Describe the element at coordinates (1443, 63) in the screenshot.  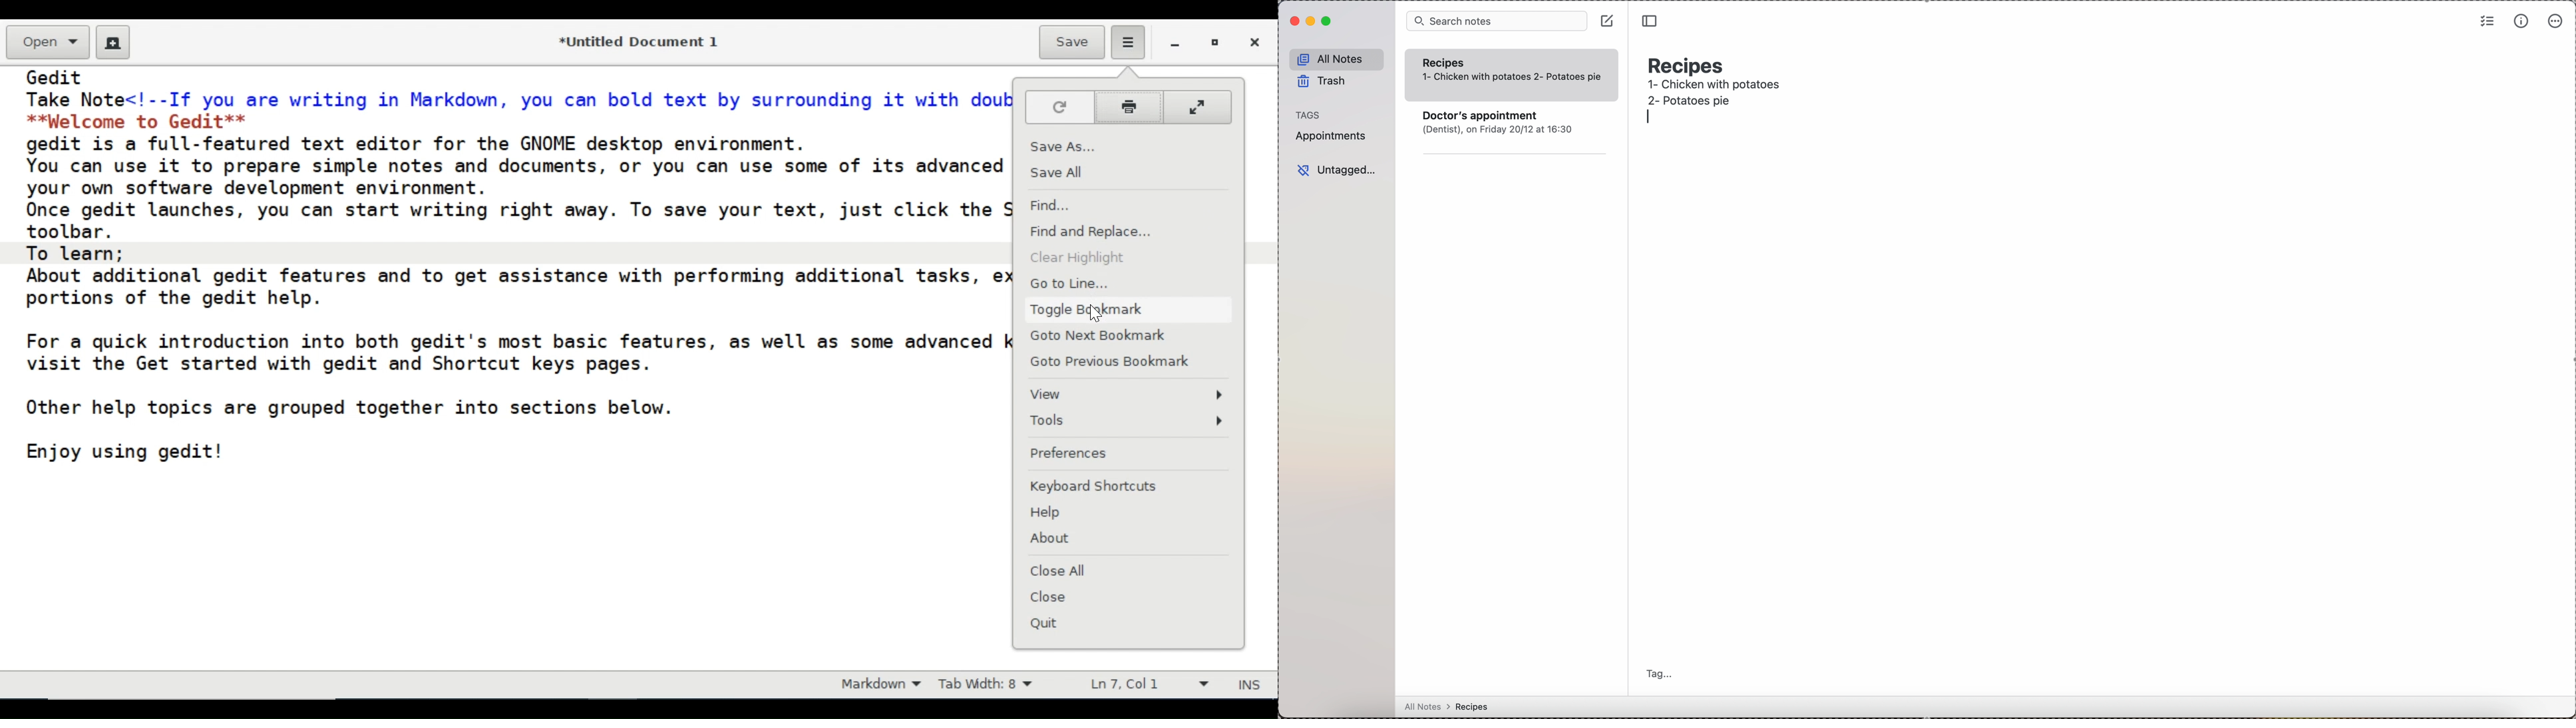
I see `Recipes` at that location.